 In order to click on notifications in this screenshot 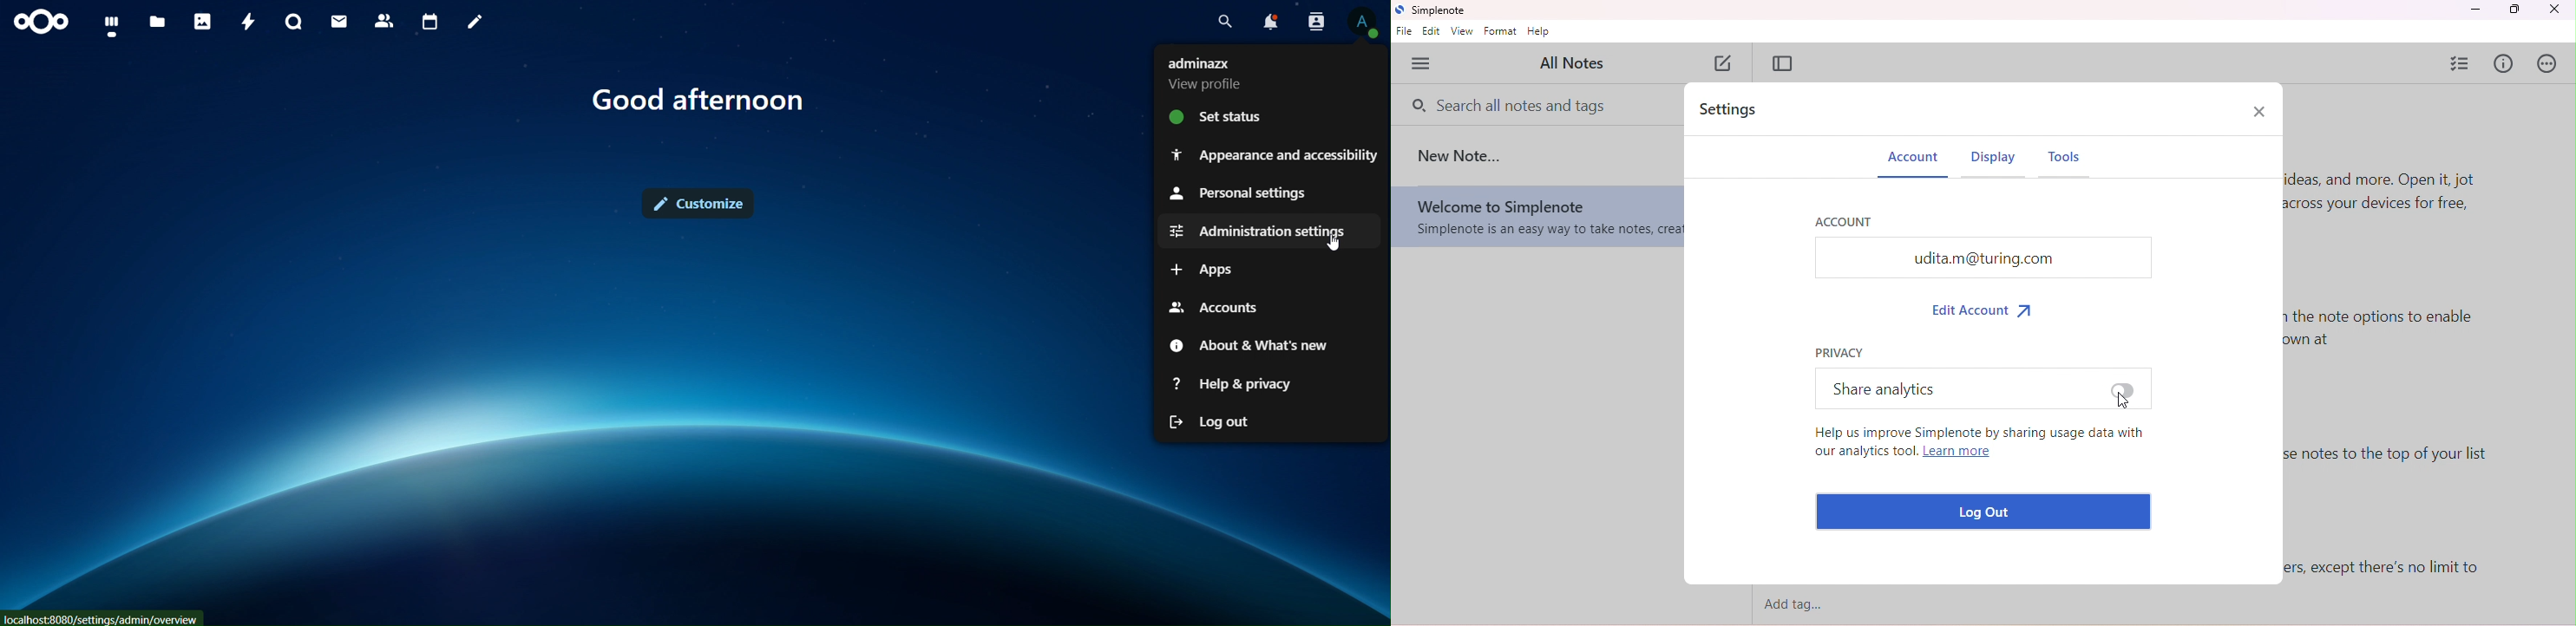, I will do `click(1271, 22)`.